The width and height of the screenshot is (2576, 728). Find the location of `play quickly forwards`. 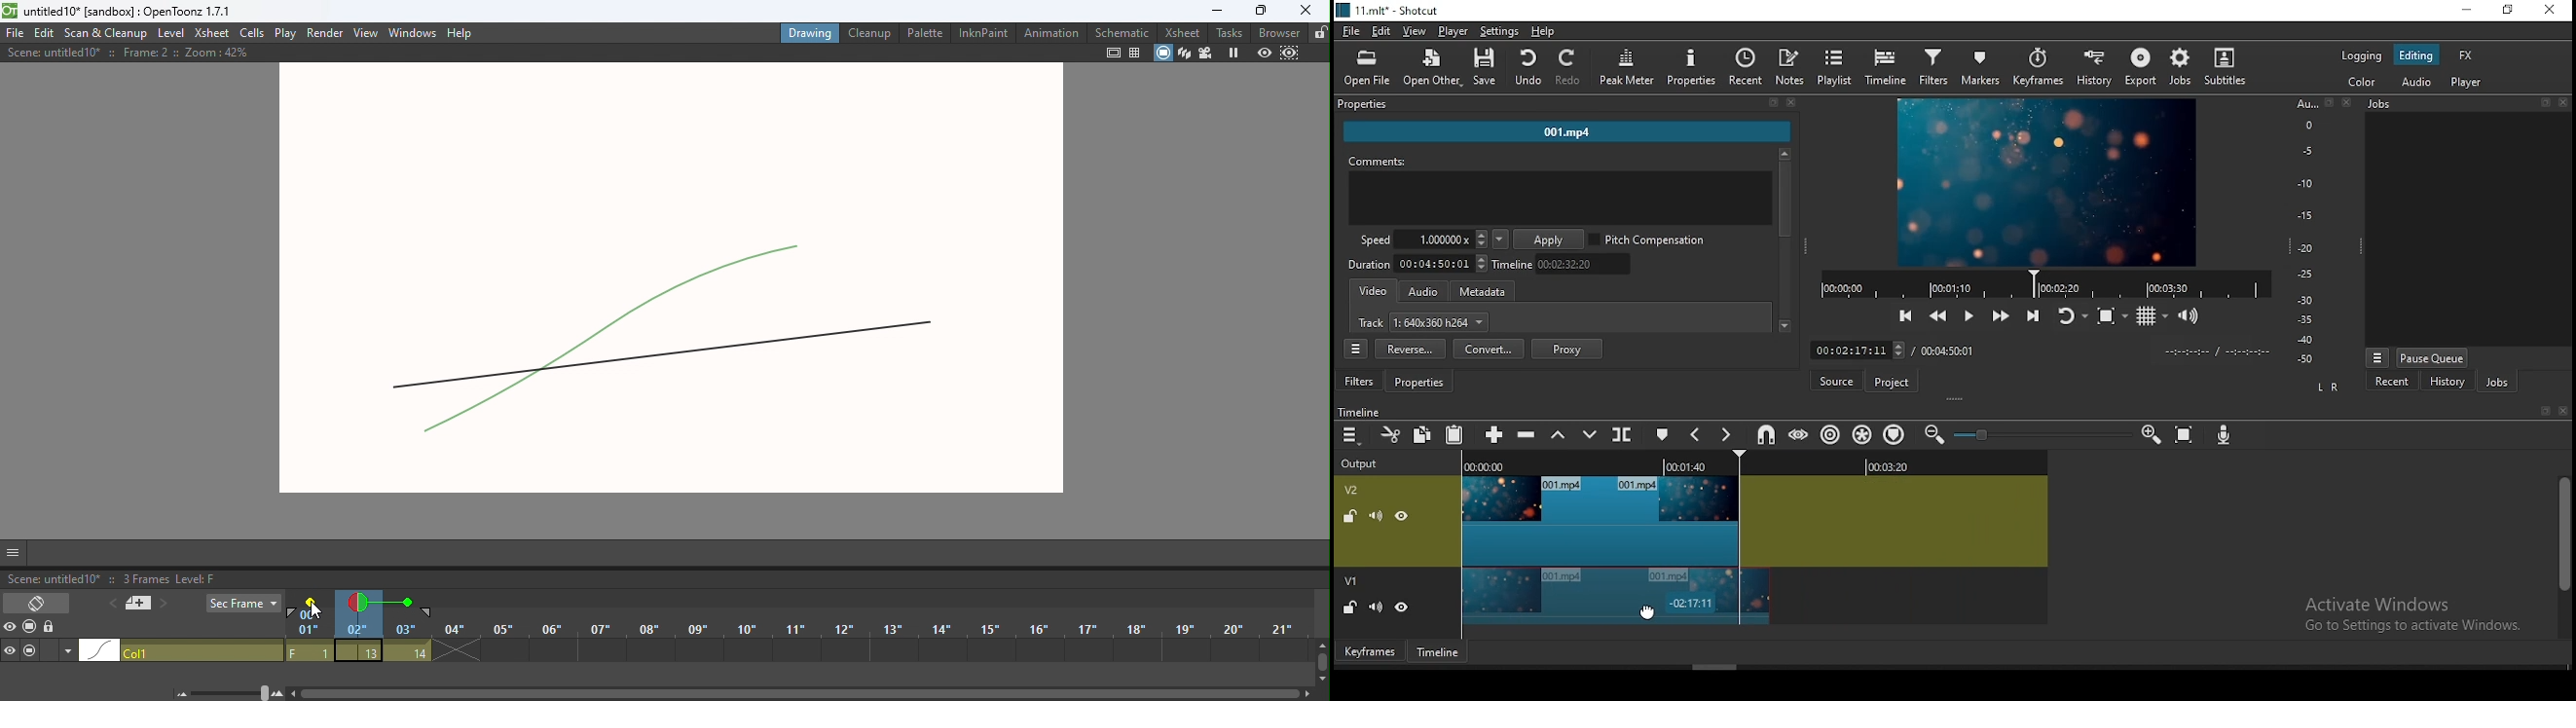

play quickly forwards is located at coordinates (2003, 316).